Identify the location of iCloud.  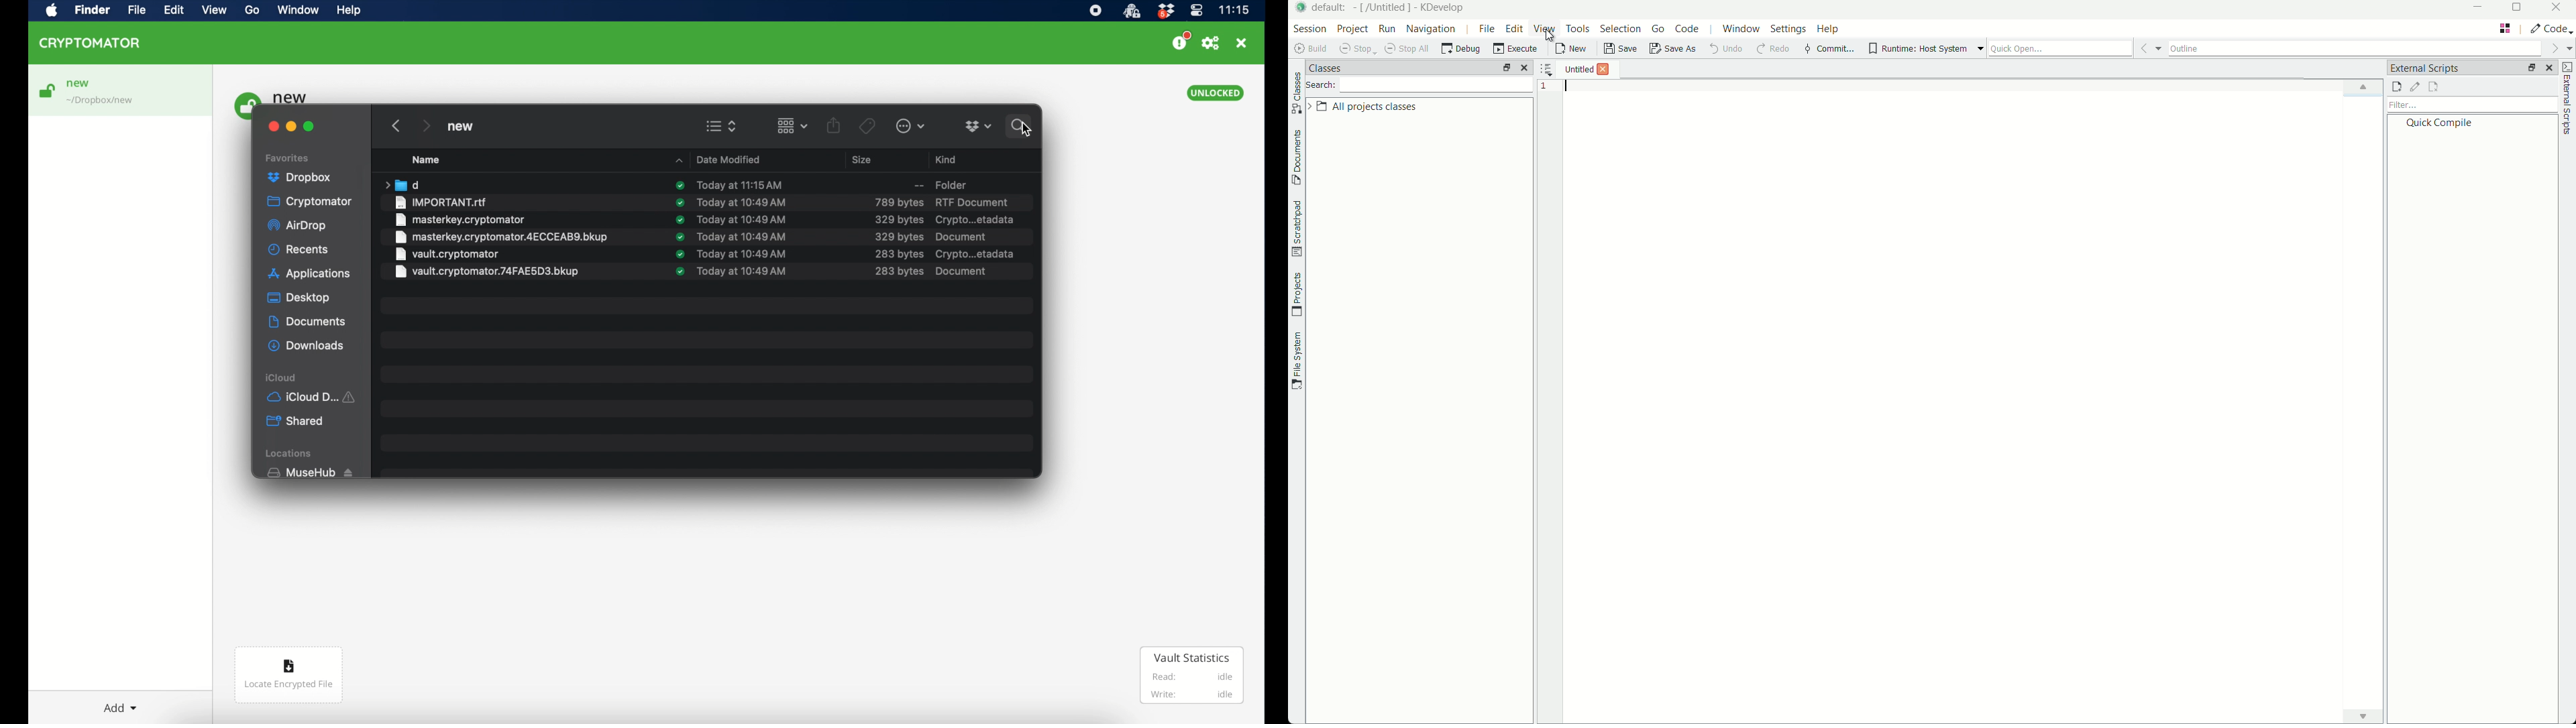
(313, 397).